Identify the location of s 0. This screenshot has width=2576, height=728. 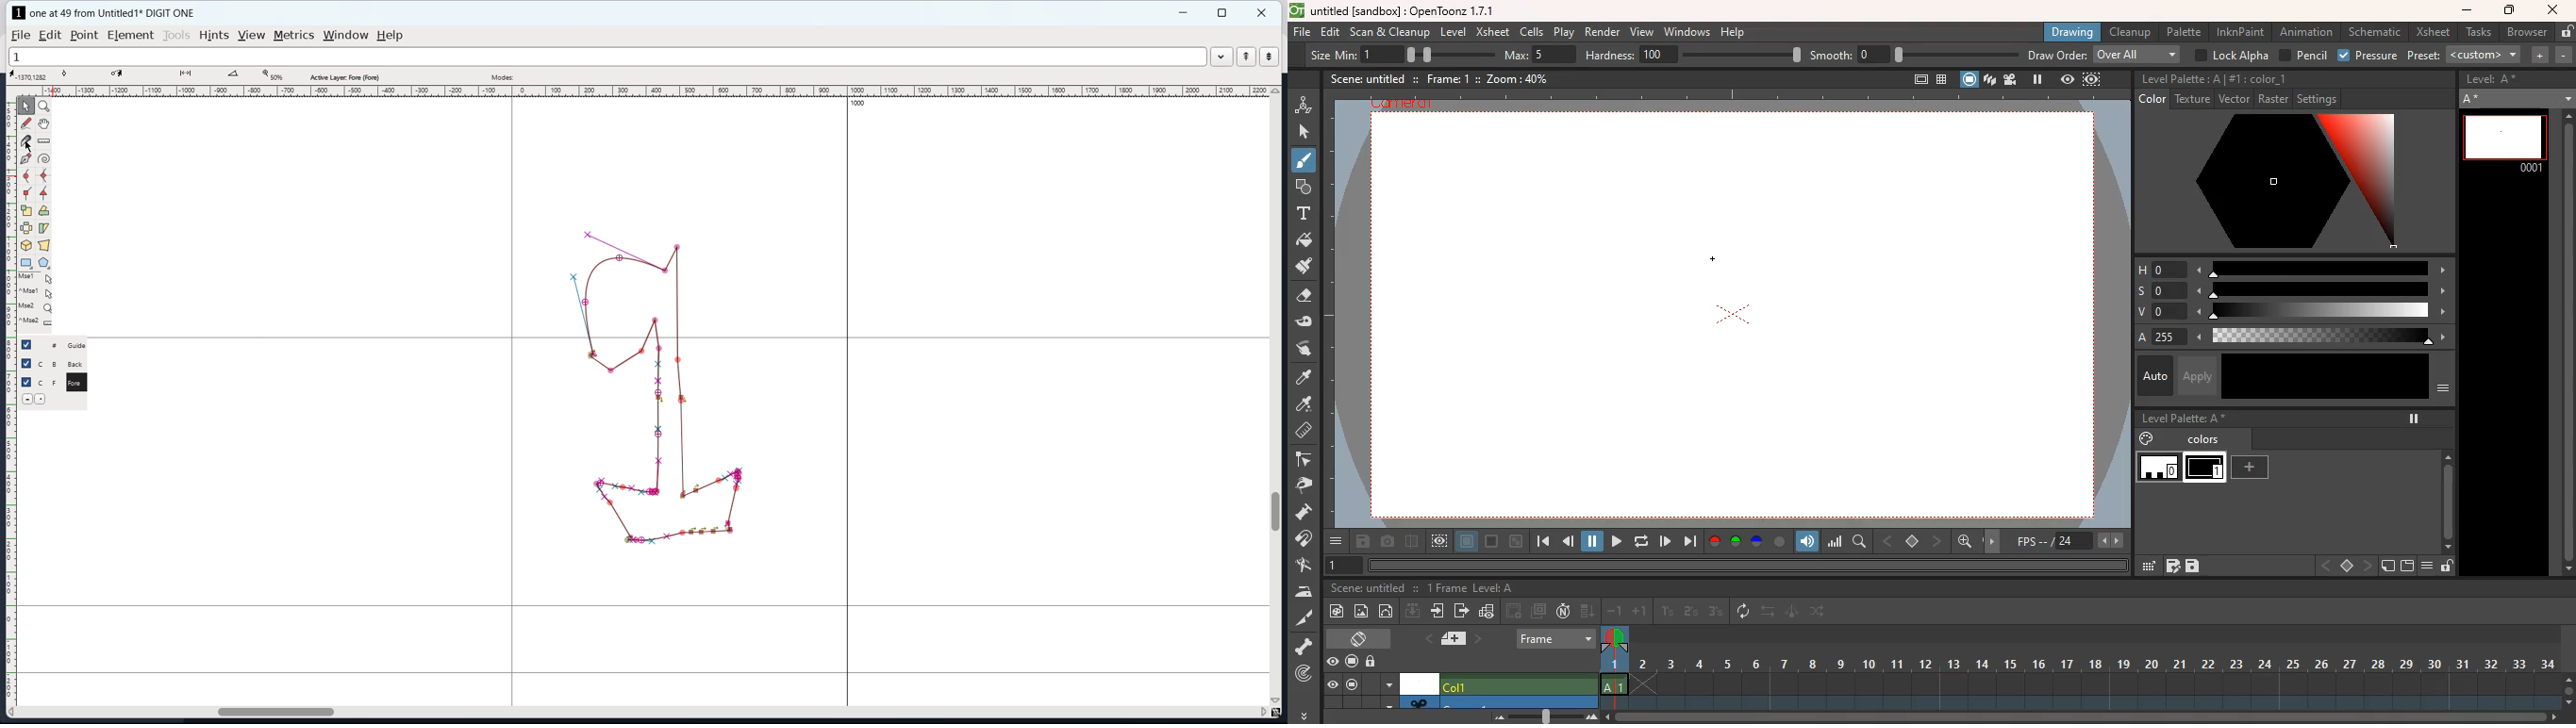
(2158, 289).